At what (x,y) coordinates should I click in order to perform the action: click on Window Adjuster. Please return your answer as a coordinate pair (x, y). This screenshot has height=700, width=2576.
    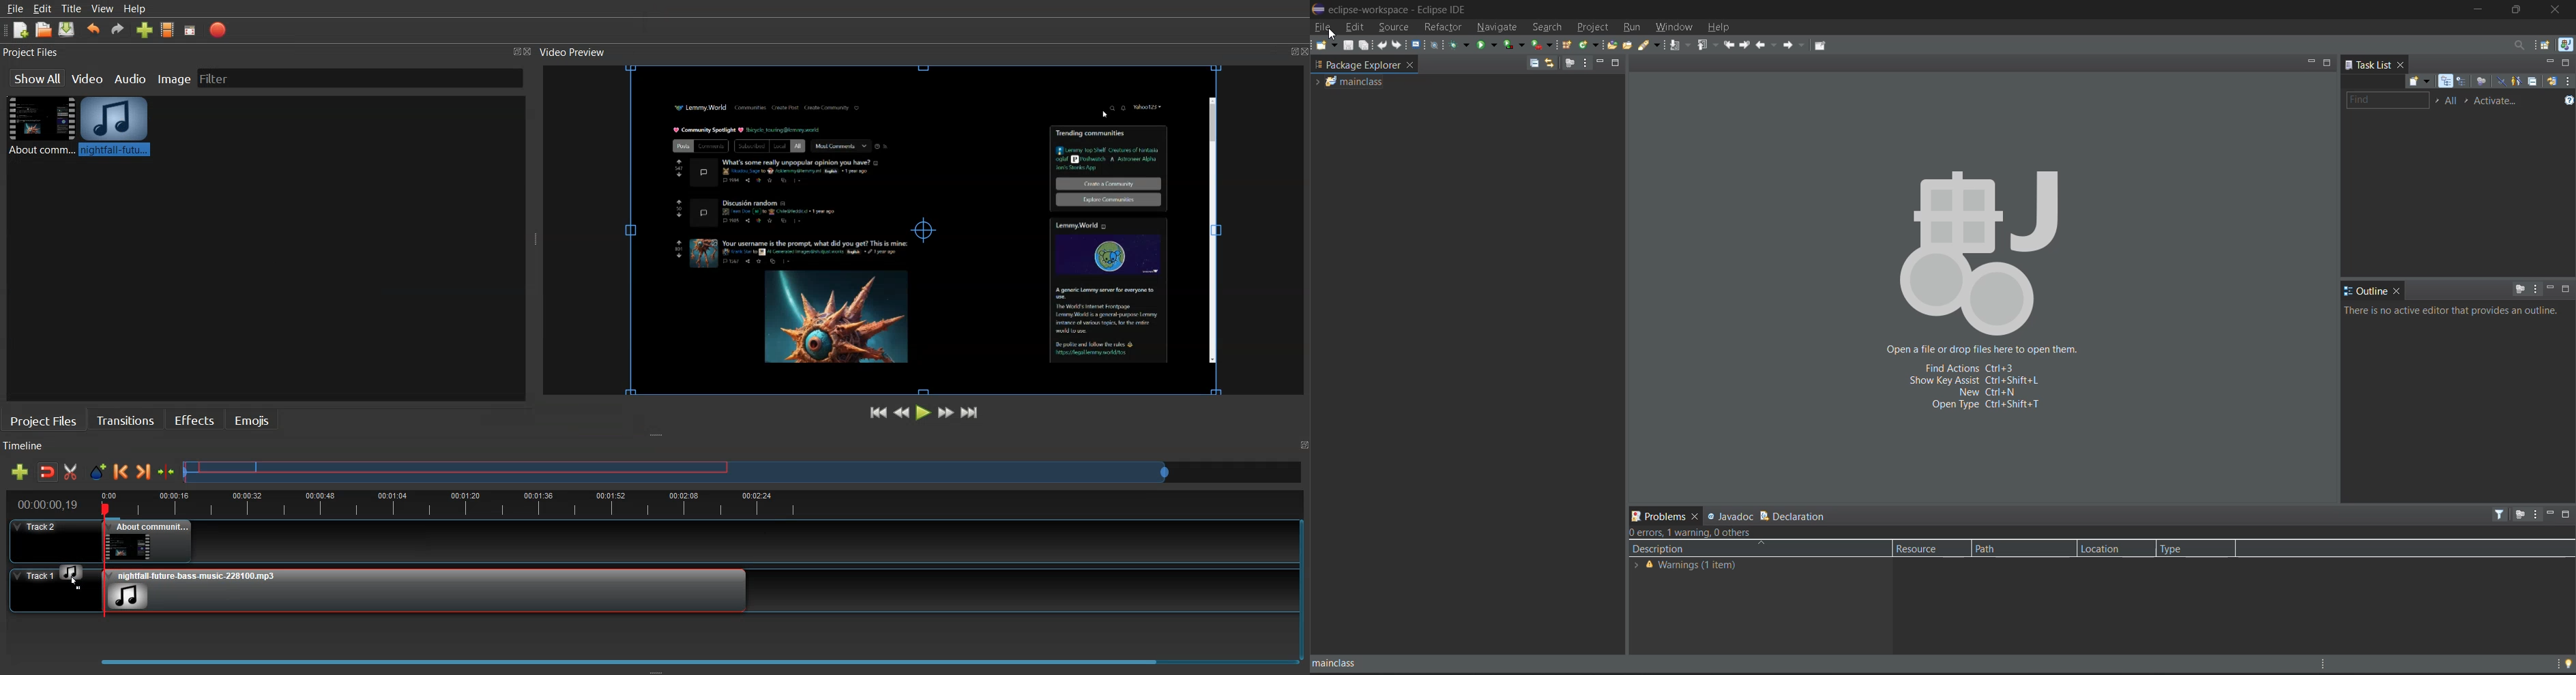
    Looking at the image, I should click on (658, 436).